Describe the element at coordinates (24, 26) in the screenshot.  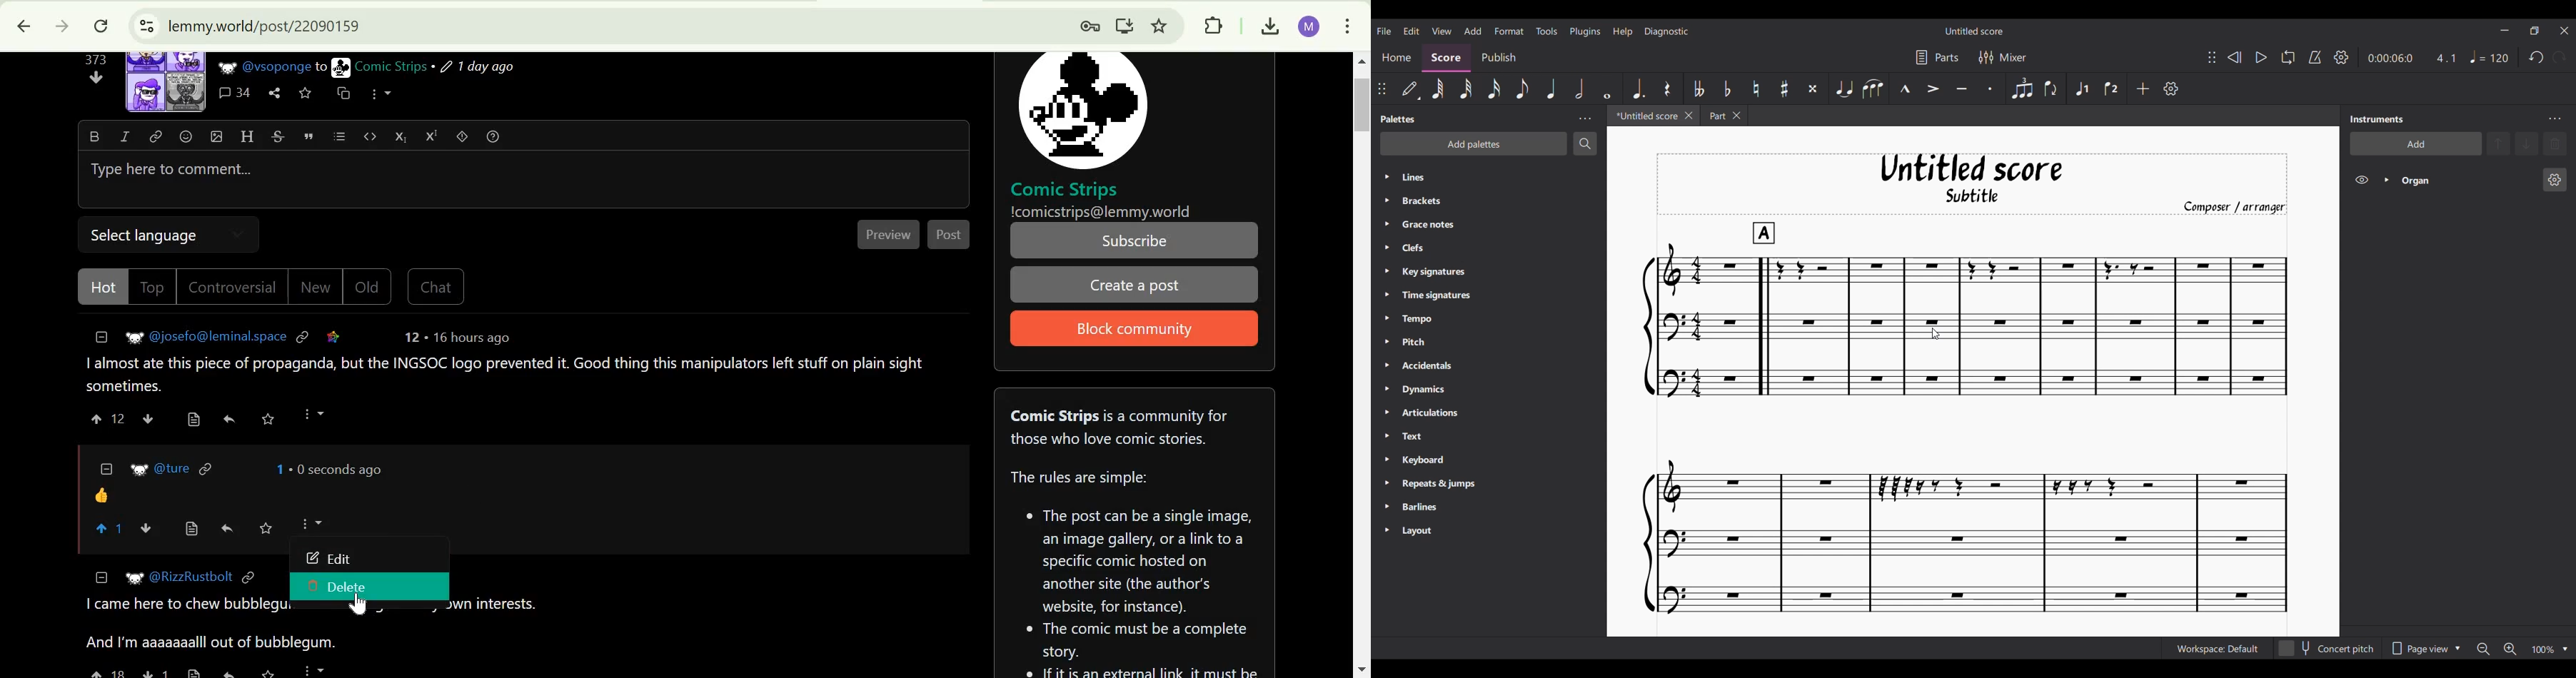
I see `Click to go back, hold to see history` at that location.